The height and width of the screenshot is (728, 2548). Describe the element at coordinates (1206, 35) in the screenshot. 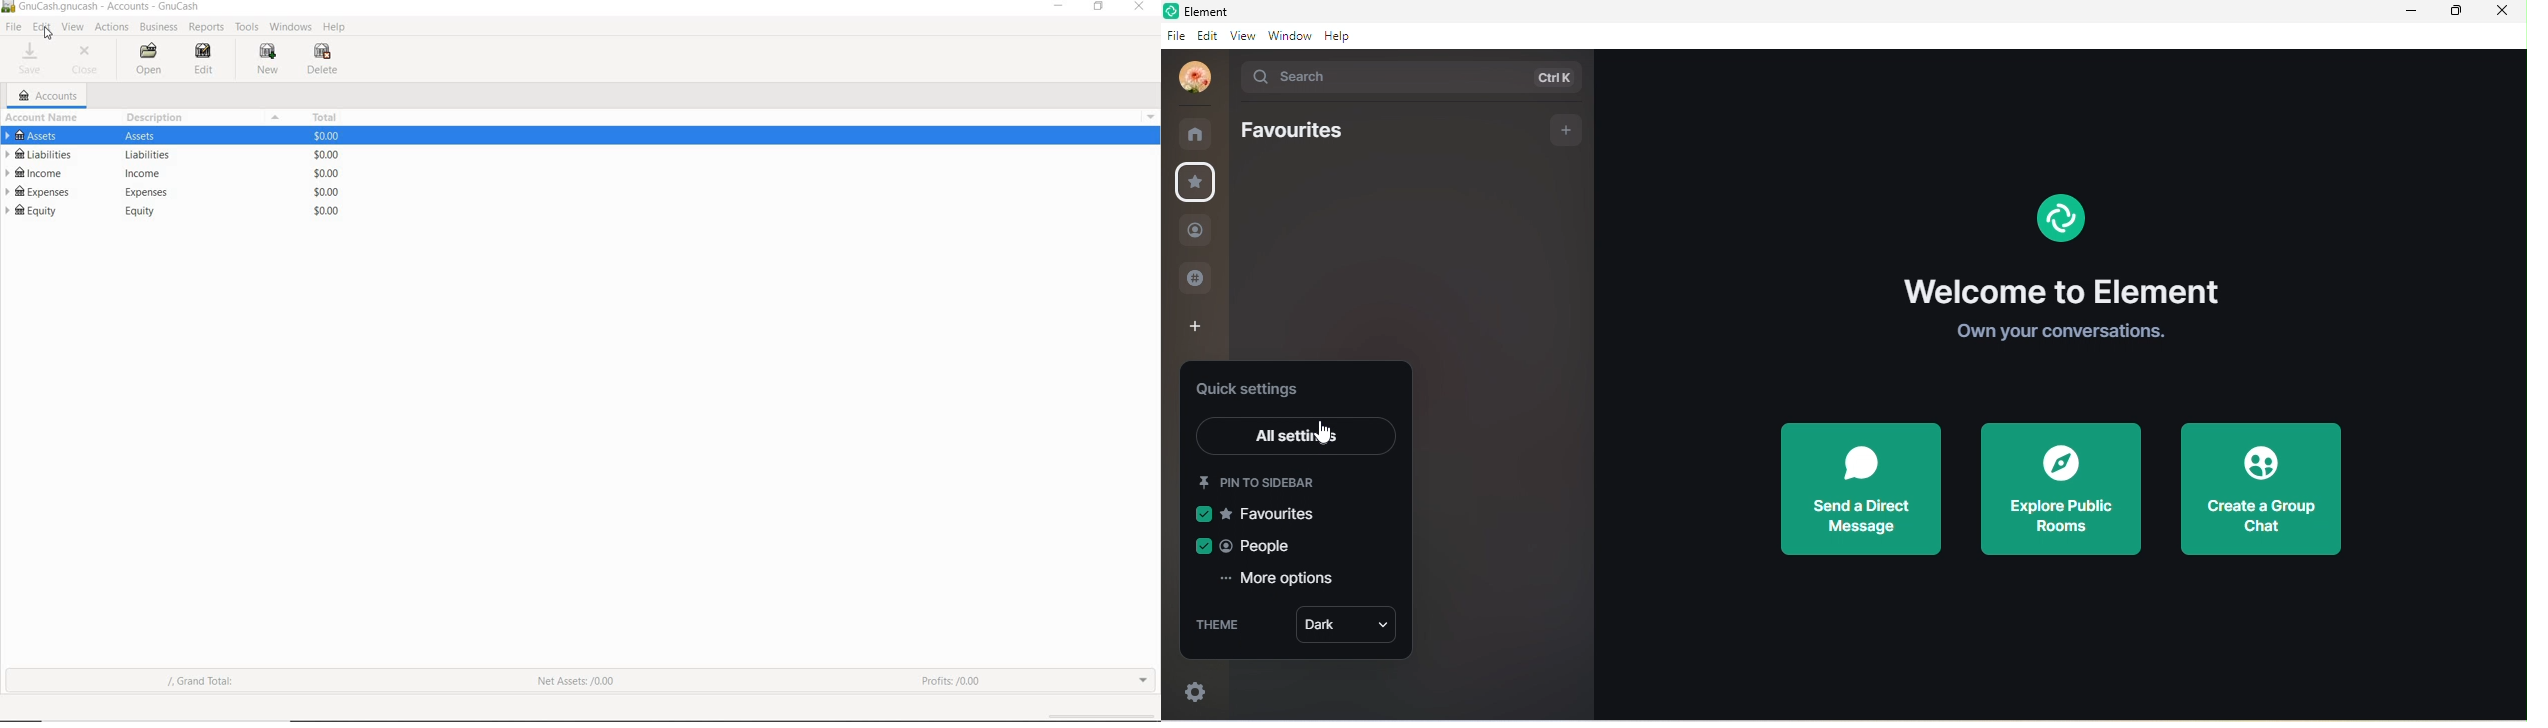

I see `edit` at that location.